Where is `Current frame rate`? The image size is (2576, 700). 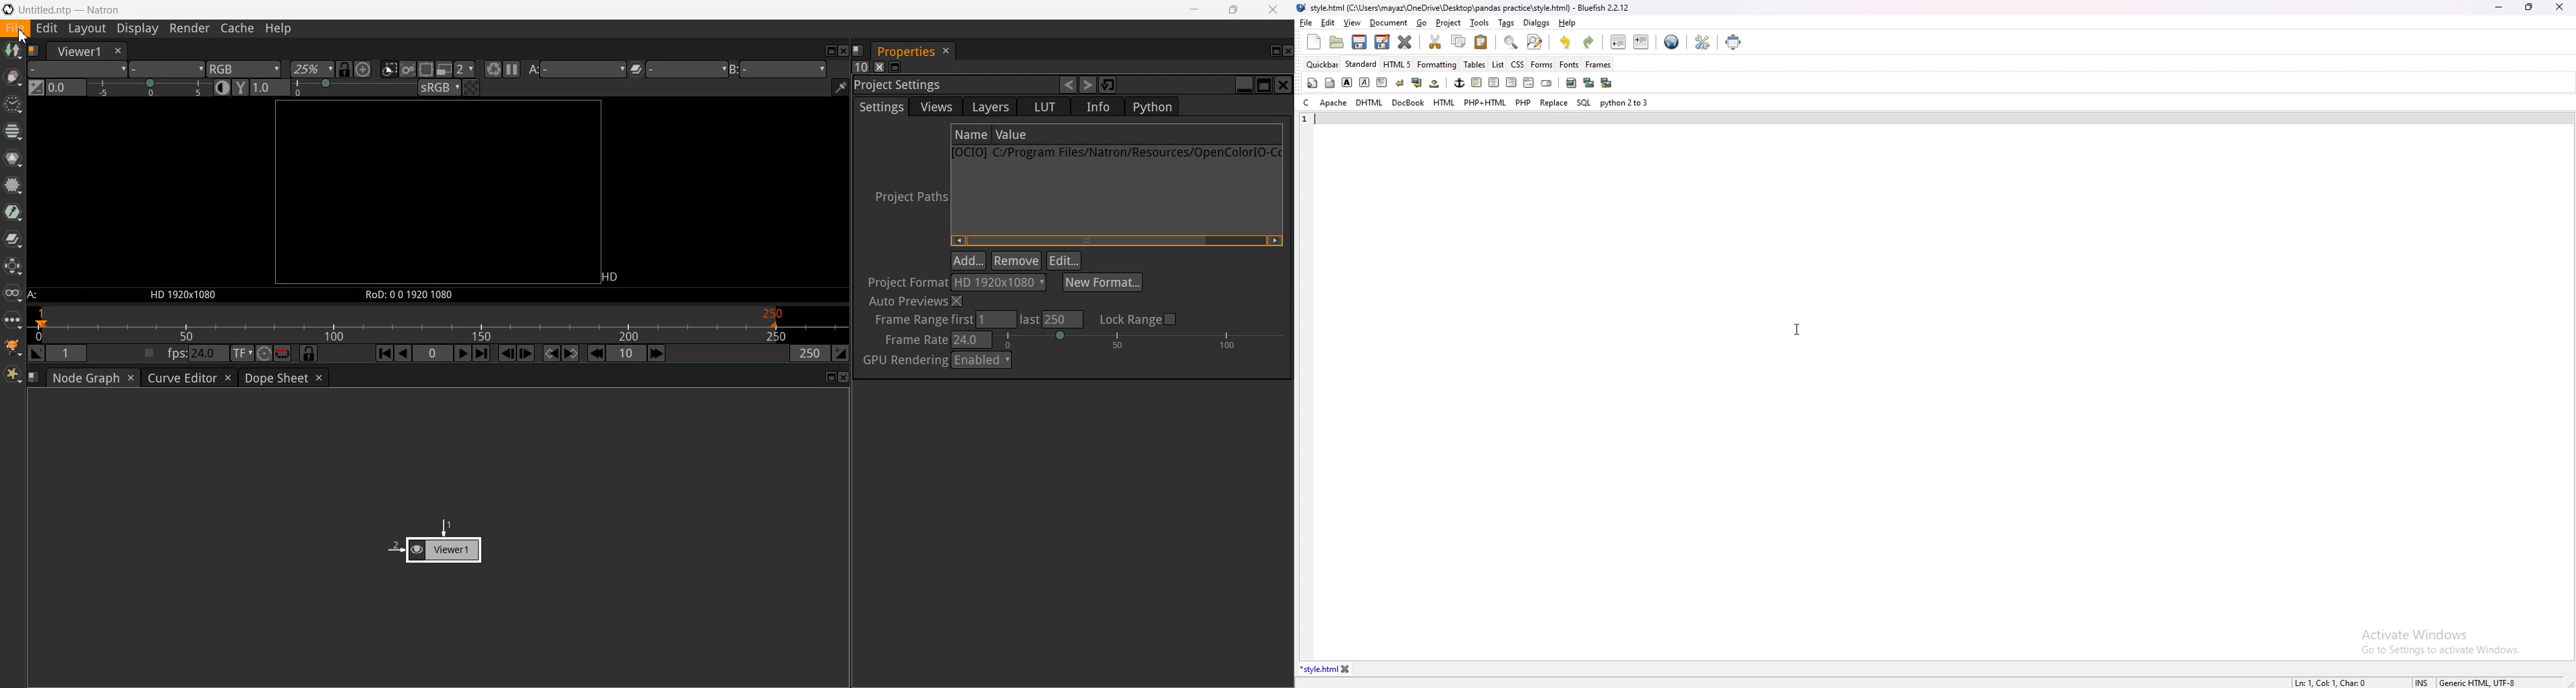
Current frame rate is located at coordinates (974, 339).